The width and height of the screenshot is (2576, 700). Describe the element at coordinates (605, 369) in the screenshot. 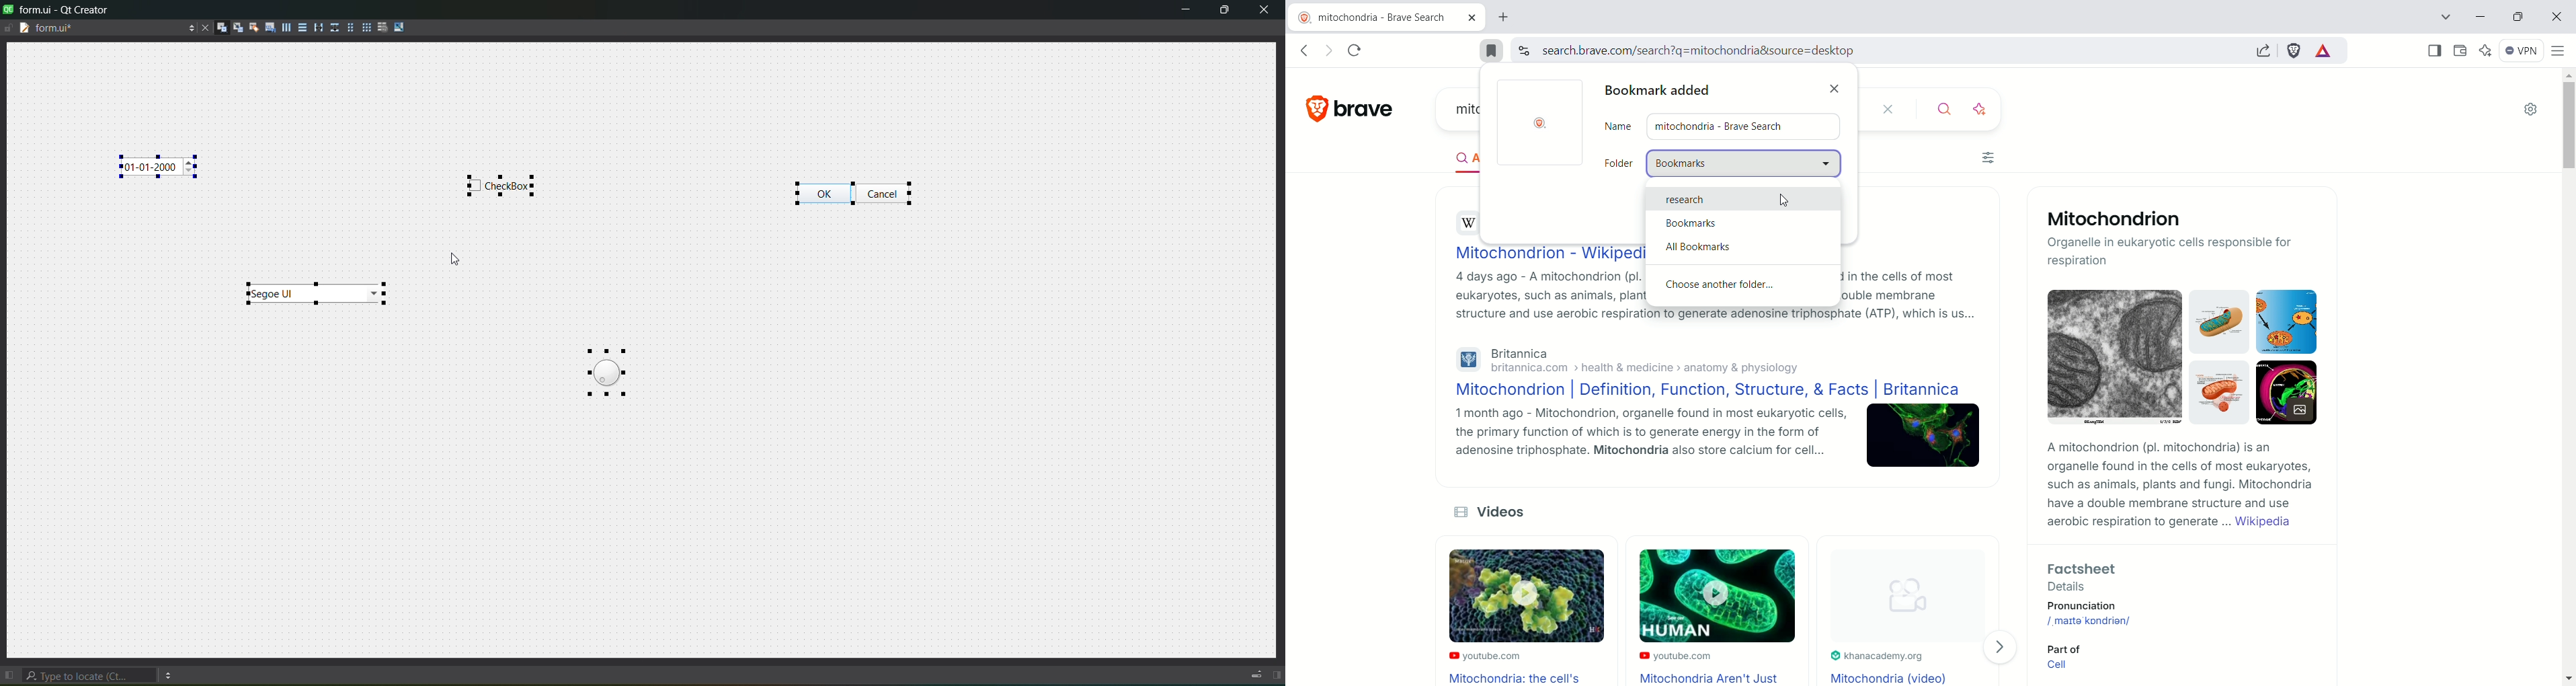

I see `Selected WIdgets` at that location.